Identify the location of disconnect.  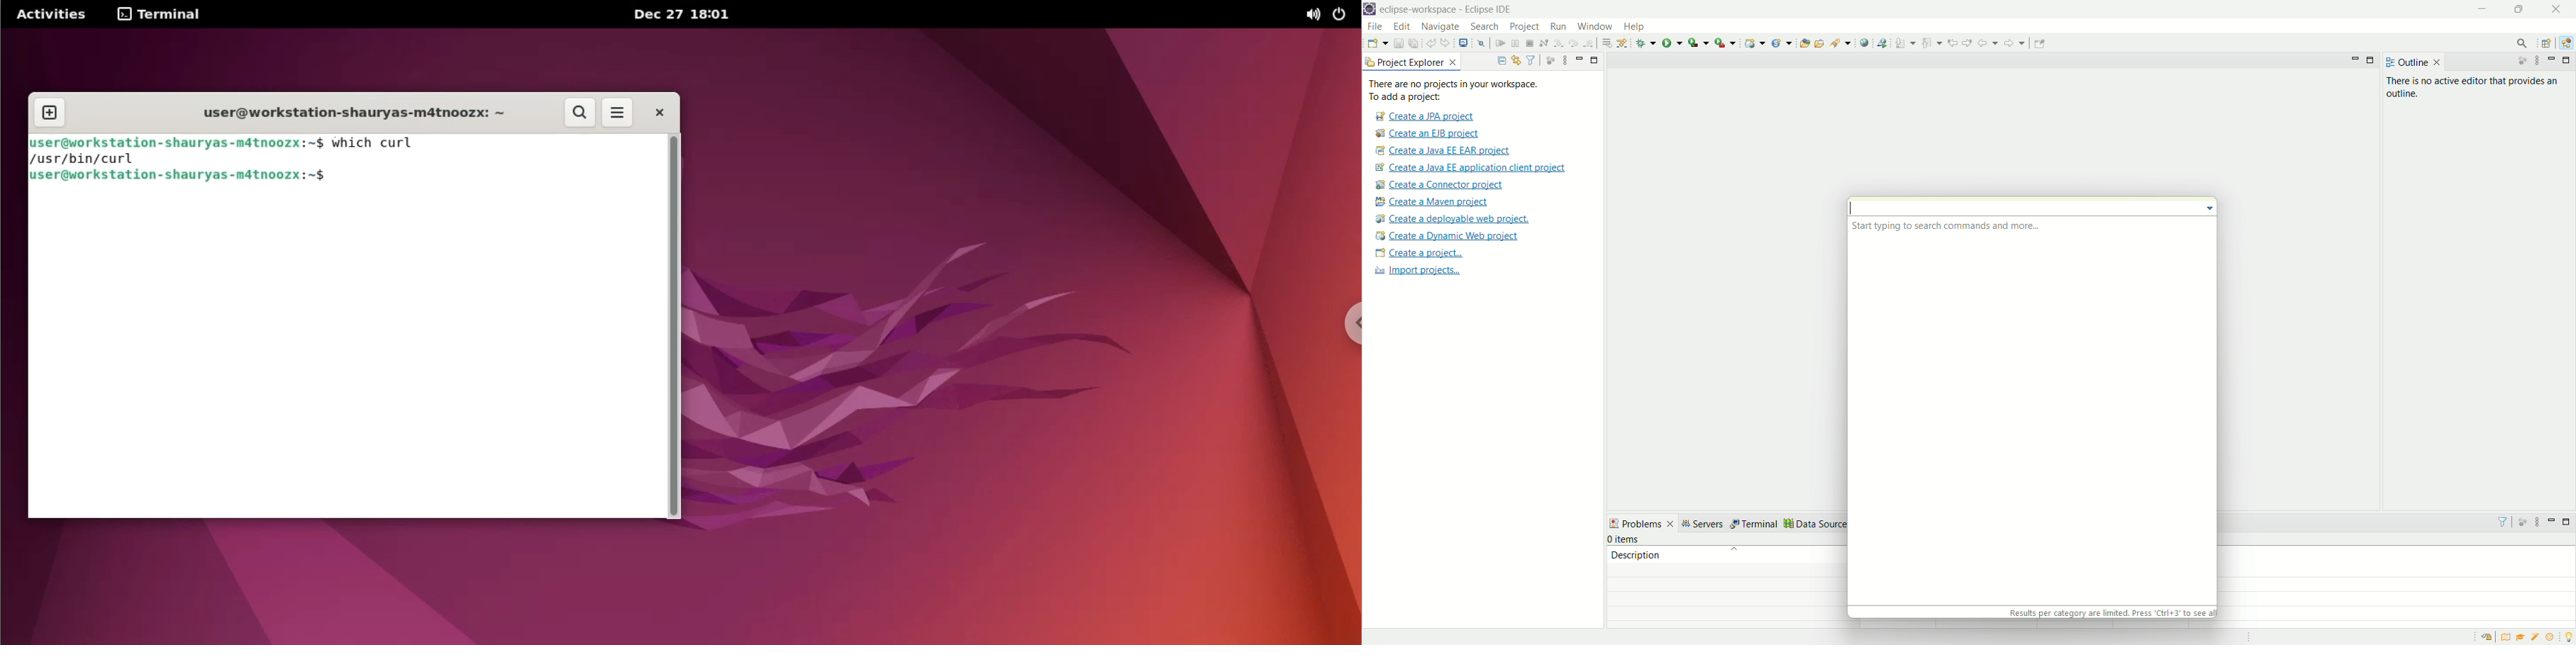
(1543, 42).